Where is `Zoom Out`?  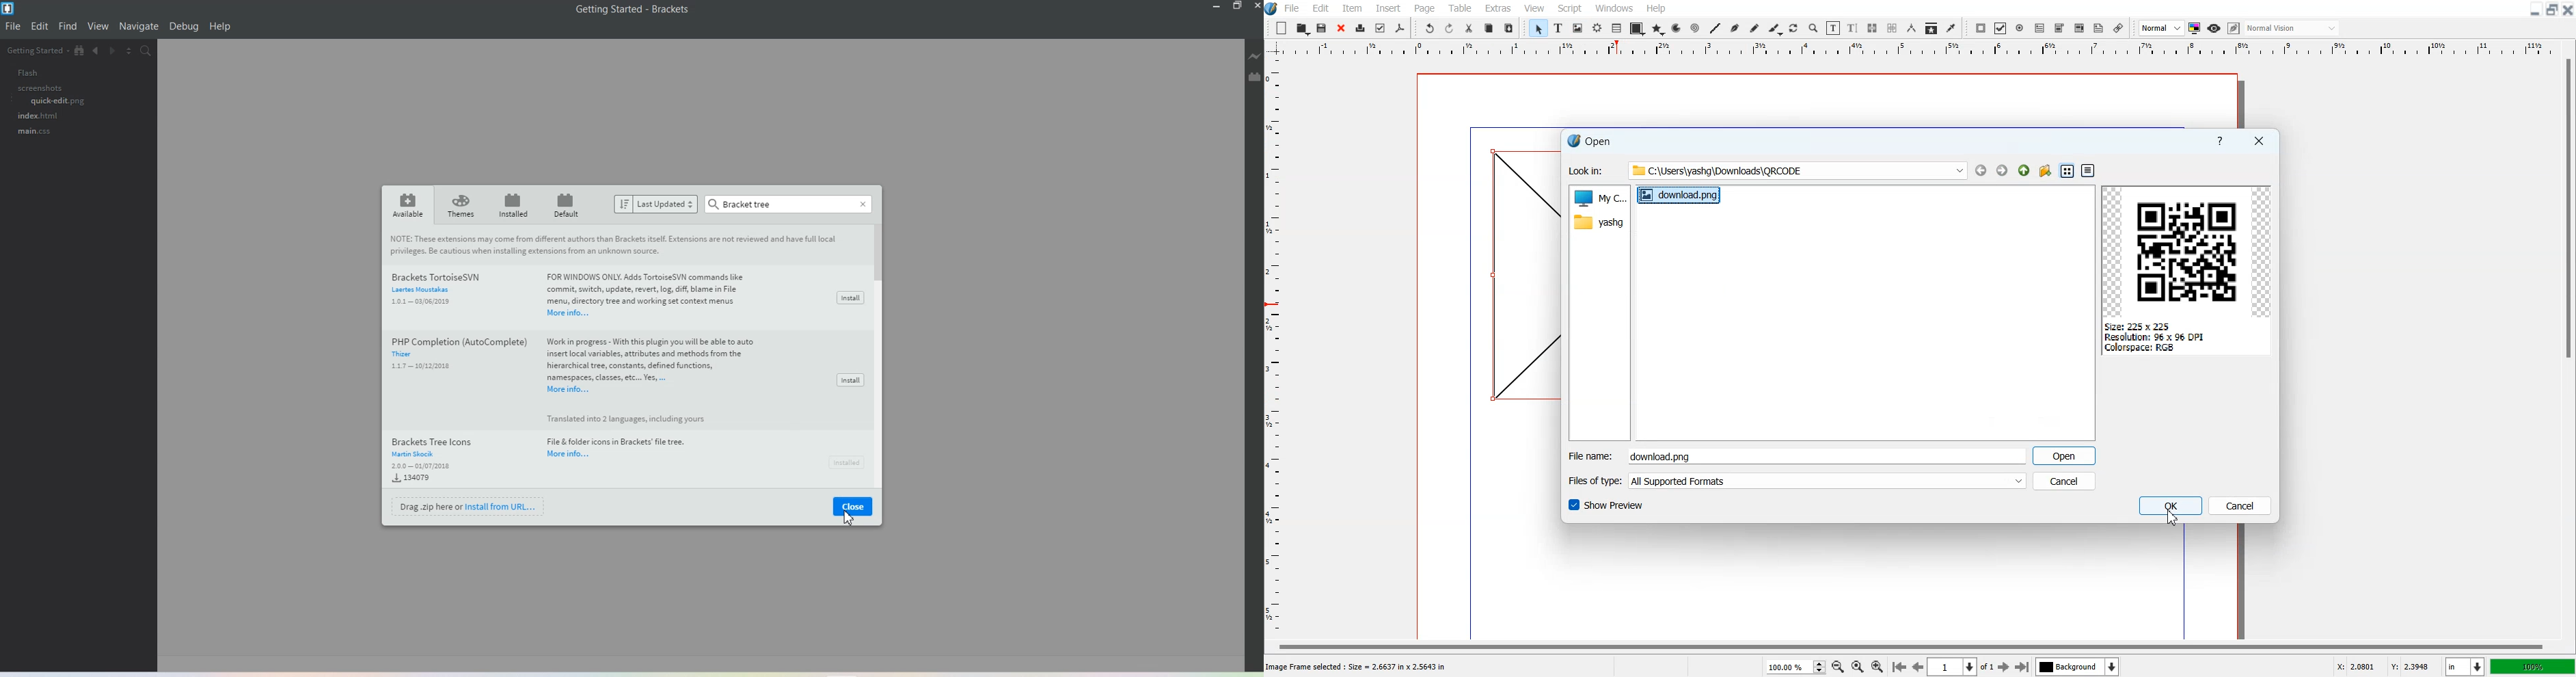 Zoom Out is located at coordinates (1837, 666).